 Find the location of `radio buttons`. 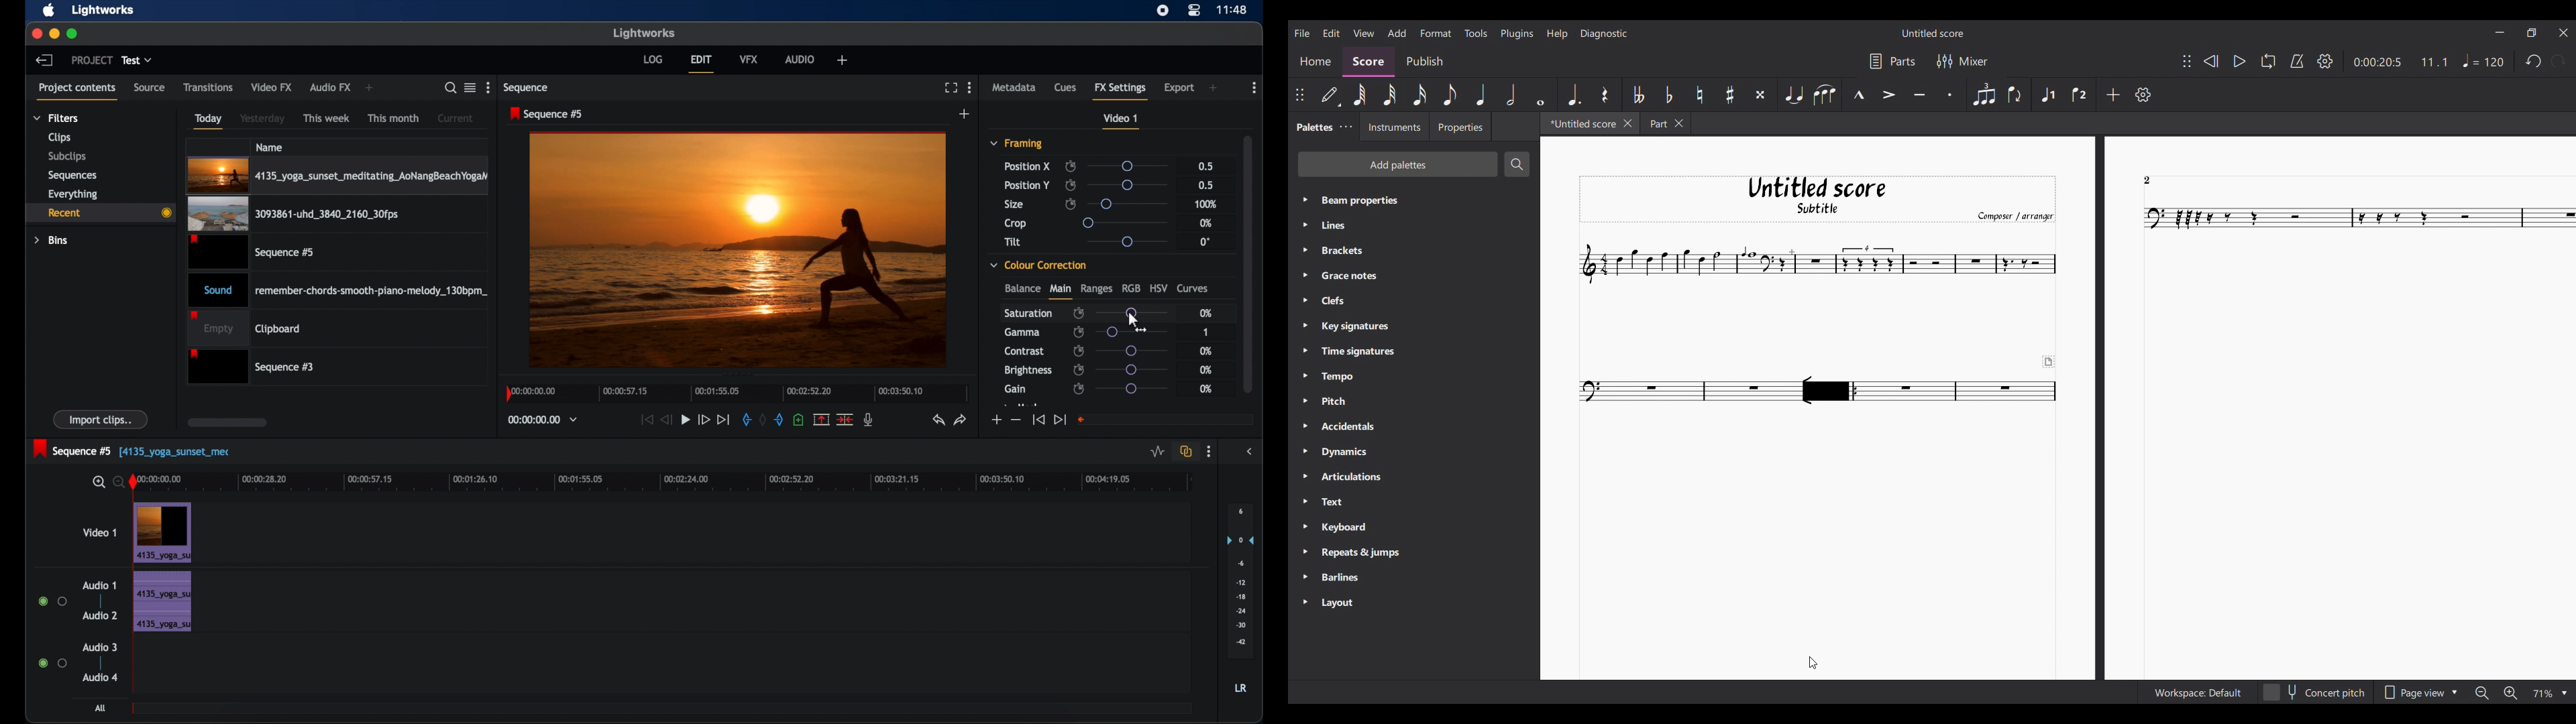

radio buttons is located at coordinates (53, 601).